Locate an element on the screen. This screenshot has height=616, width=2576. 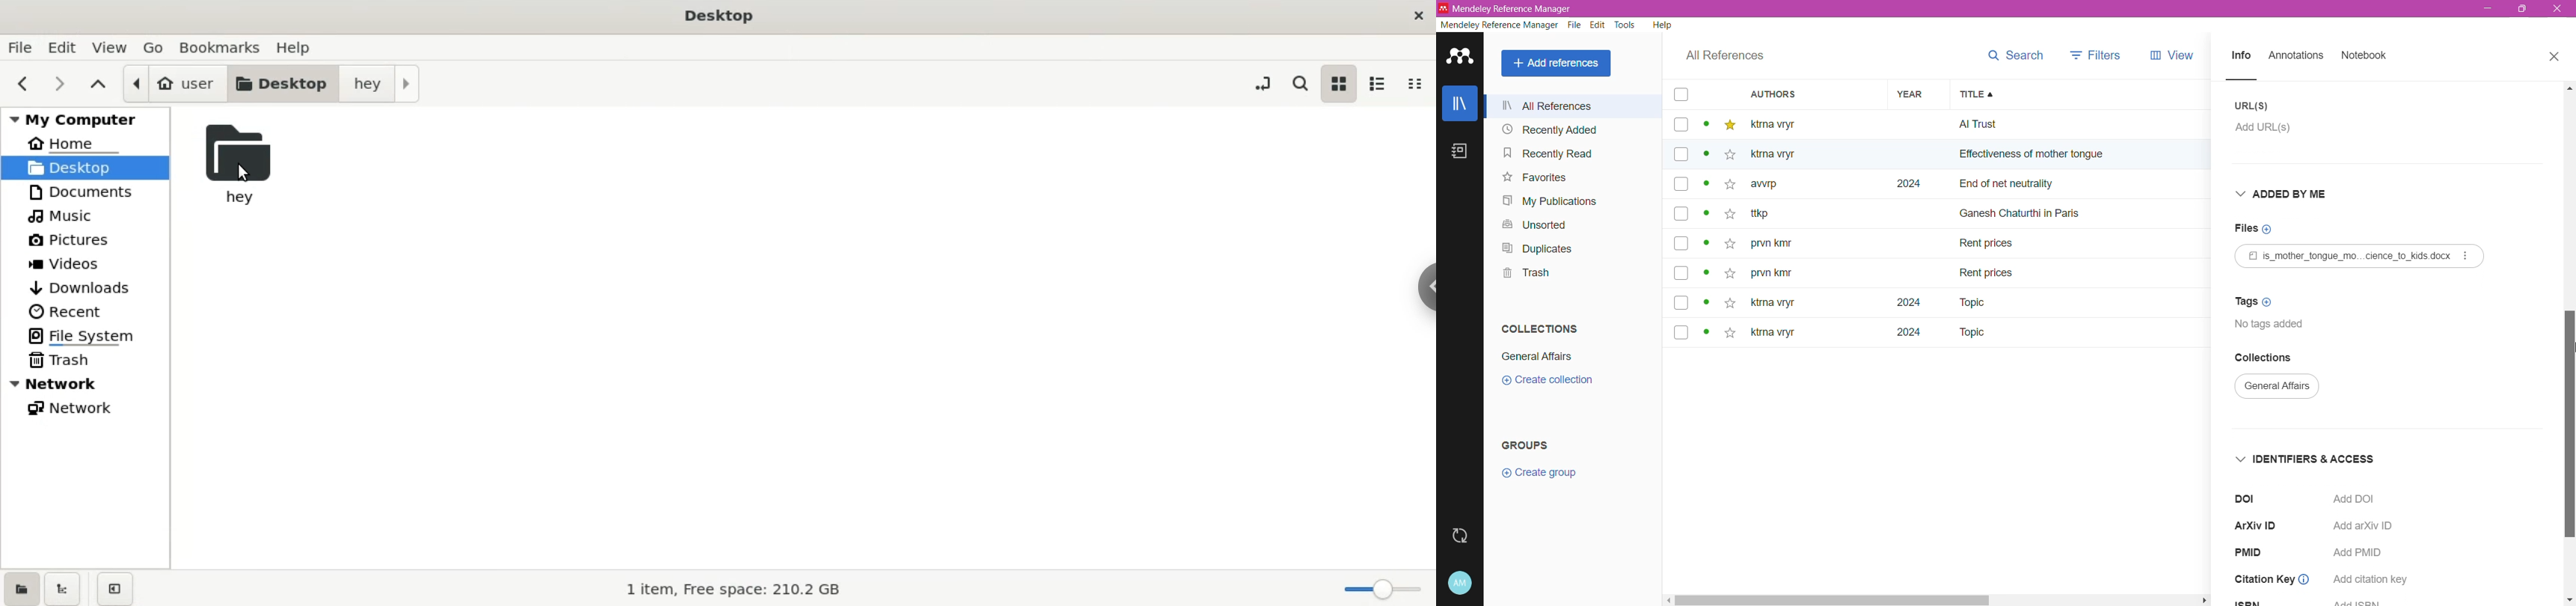
Collections is located at coordinates (1541, 328).